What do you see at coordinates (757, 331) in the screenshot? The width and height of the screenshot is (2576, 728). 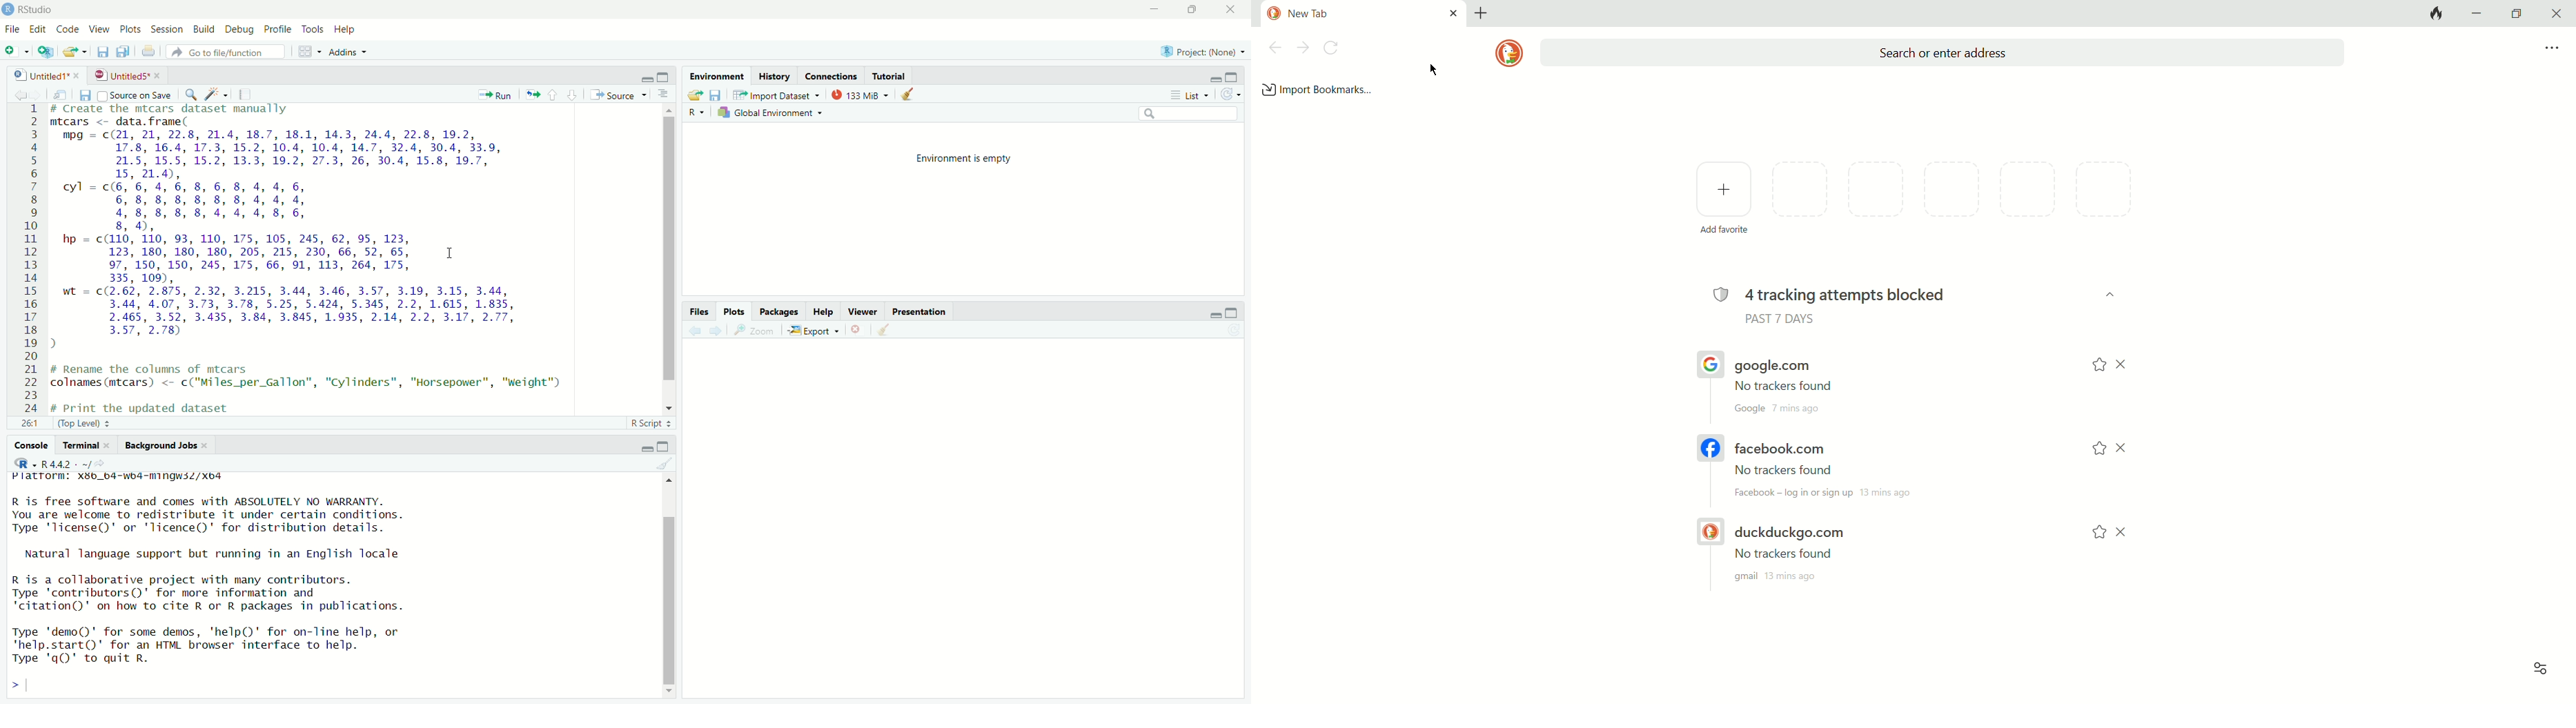 I see `zoom` at bounding box center [757, 331].